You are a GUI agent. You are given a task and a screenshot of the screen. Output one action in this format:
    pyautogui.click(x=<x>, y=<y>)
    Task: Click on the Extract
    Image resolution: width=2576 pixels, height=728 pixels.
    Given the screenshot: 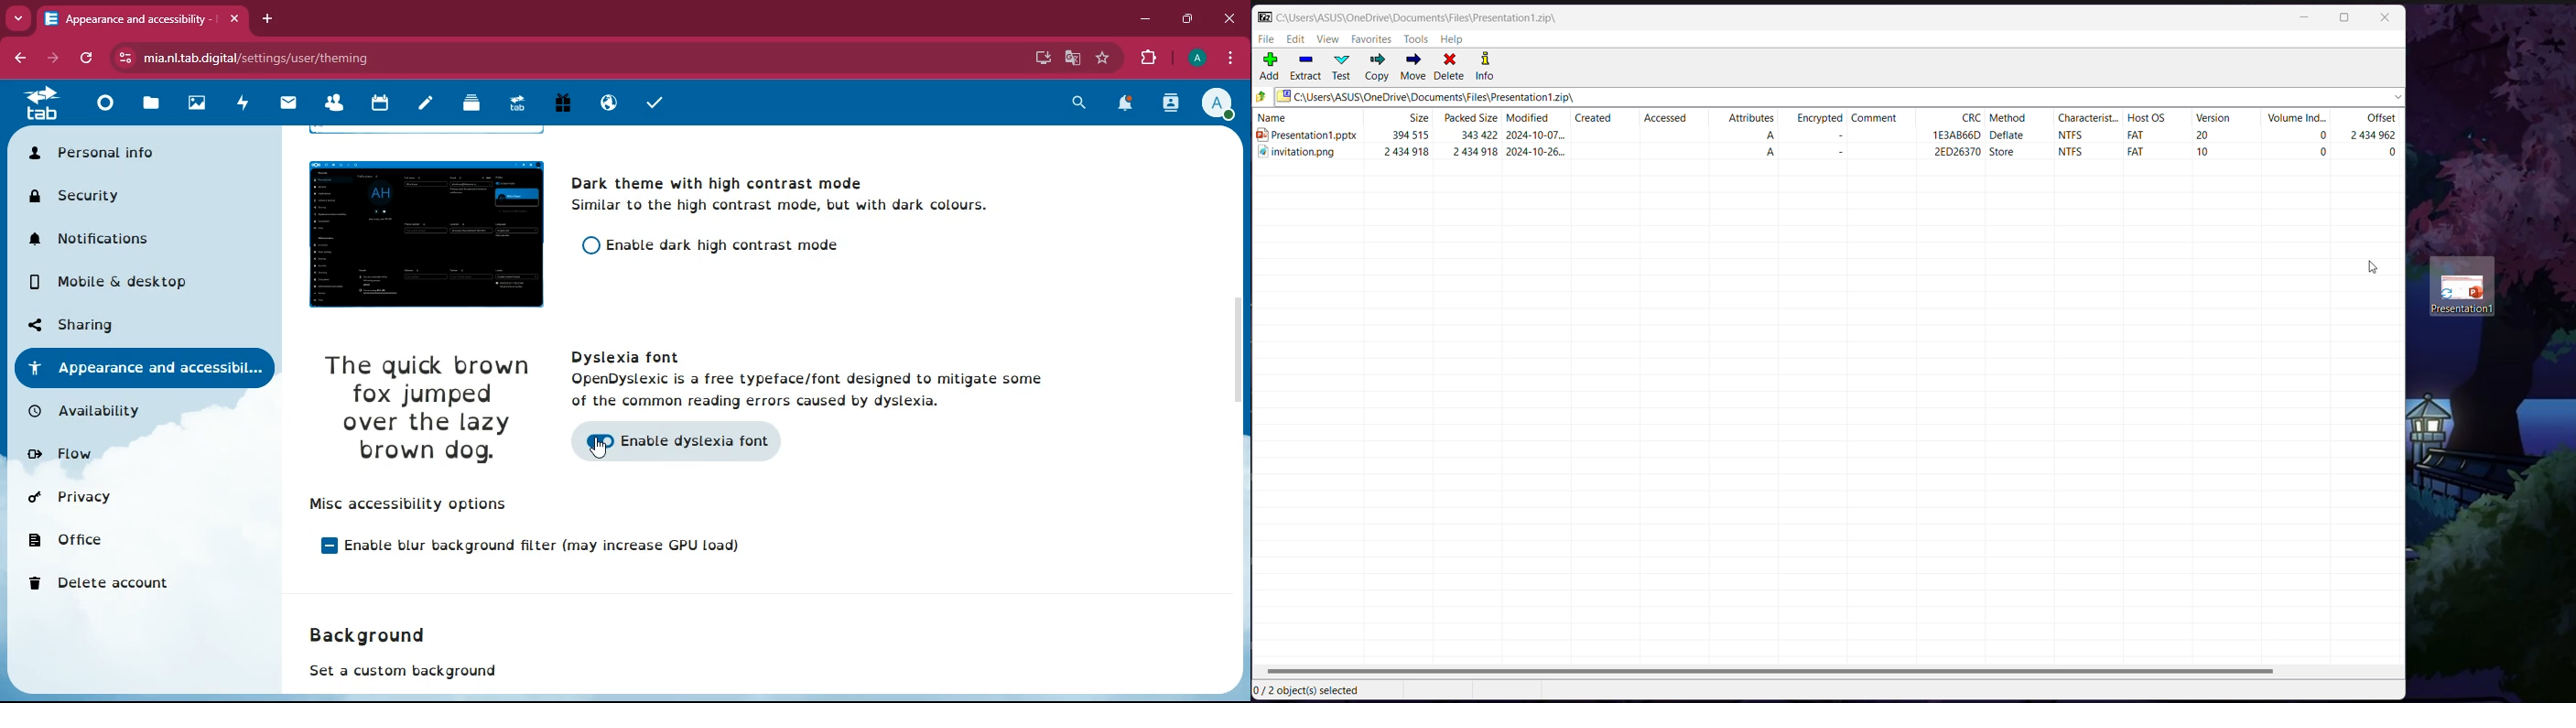 What is the action you would take?
    pyautogui.click(x=1306, y=68)
    